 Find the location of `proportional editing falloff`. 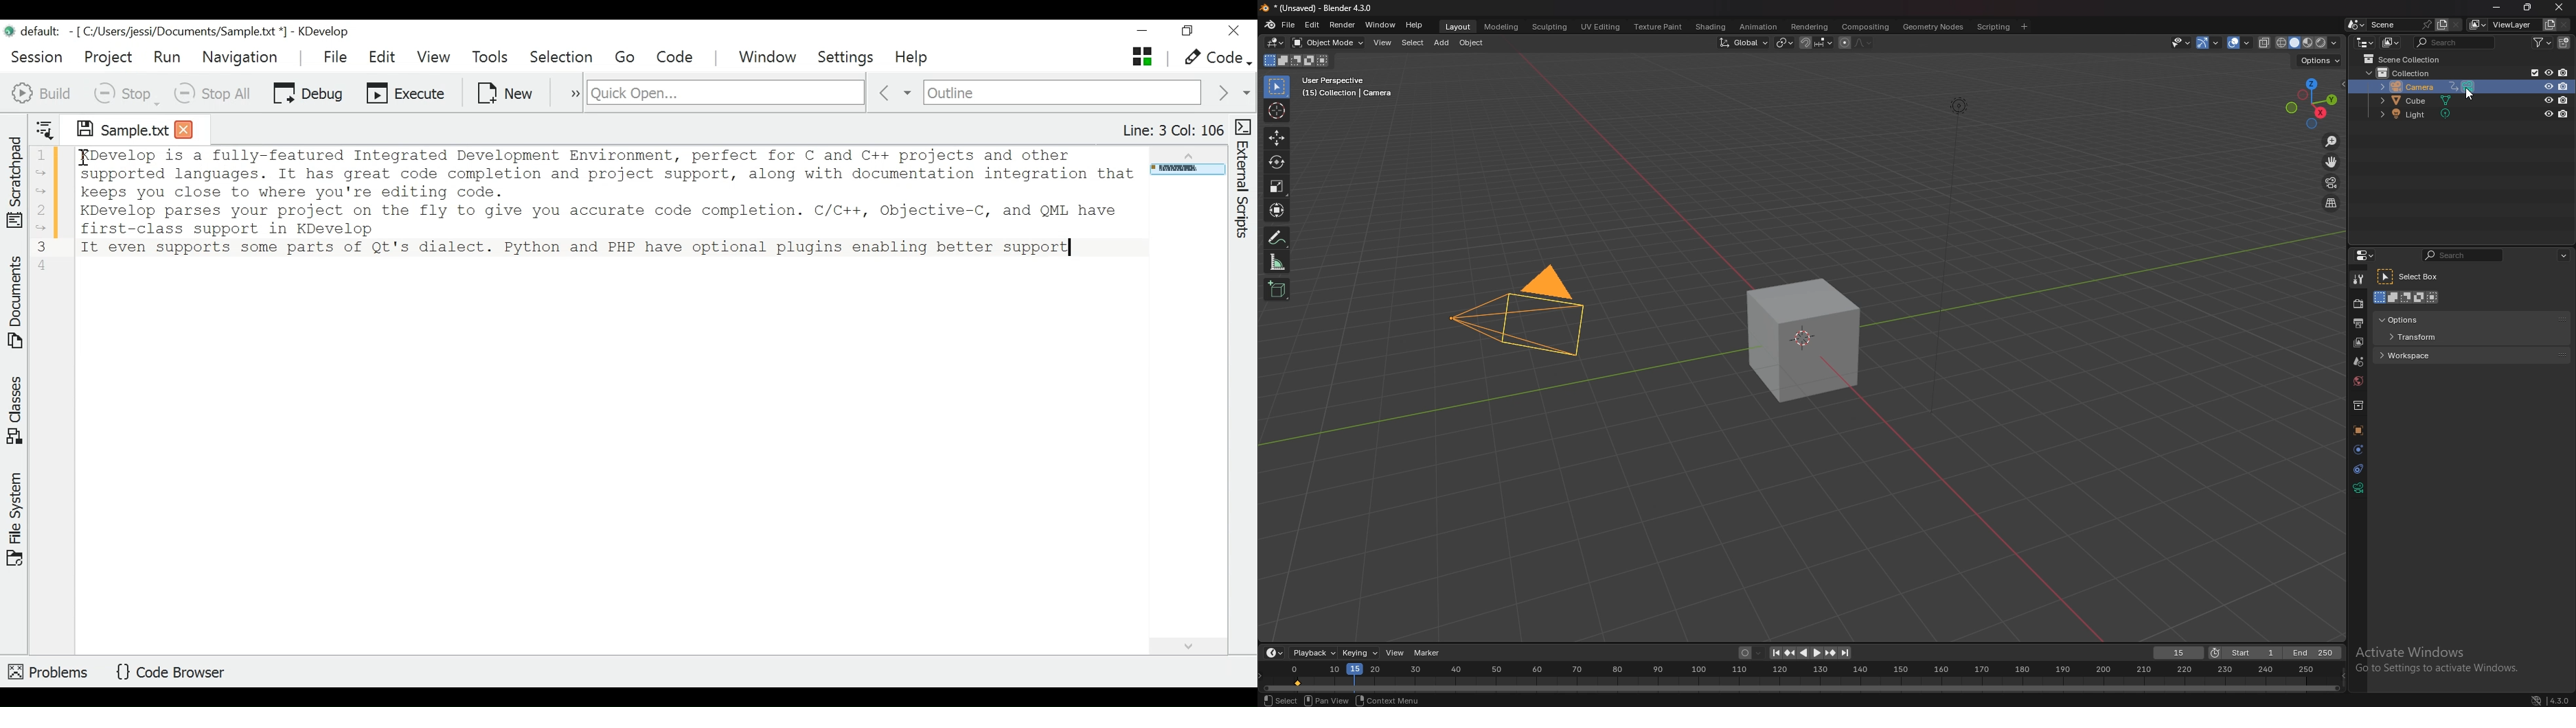

proportional editing falloff is located at coordinates (1866, 41).